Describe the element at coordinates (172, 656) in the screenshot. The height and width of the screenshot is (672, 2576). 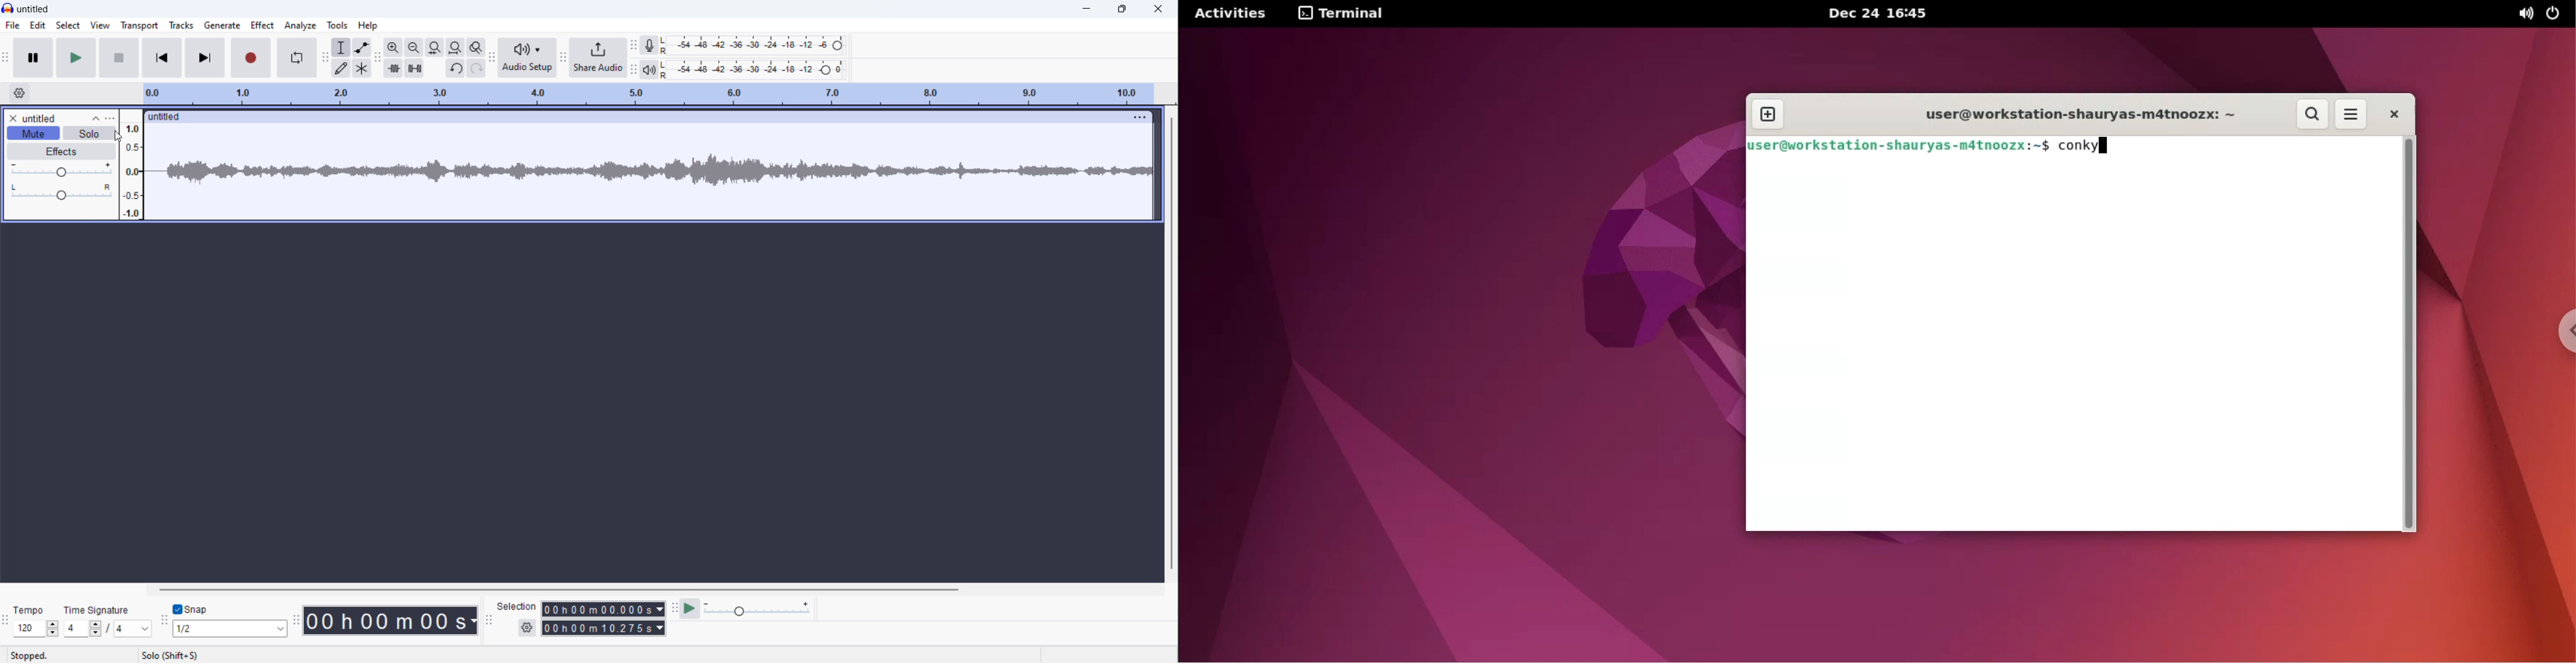
I see `solo (shift+S)` at that location.